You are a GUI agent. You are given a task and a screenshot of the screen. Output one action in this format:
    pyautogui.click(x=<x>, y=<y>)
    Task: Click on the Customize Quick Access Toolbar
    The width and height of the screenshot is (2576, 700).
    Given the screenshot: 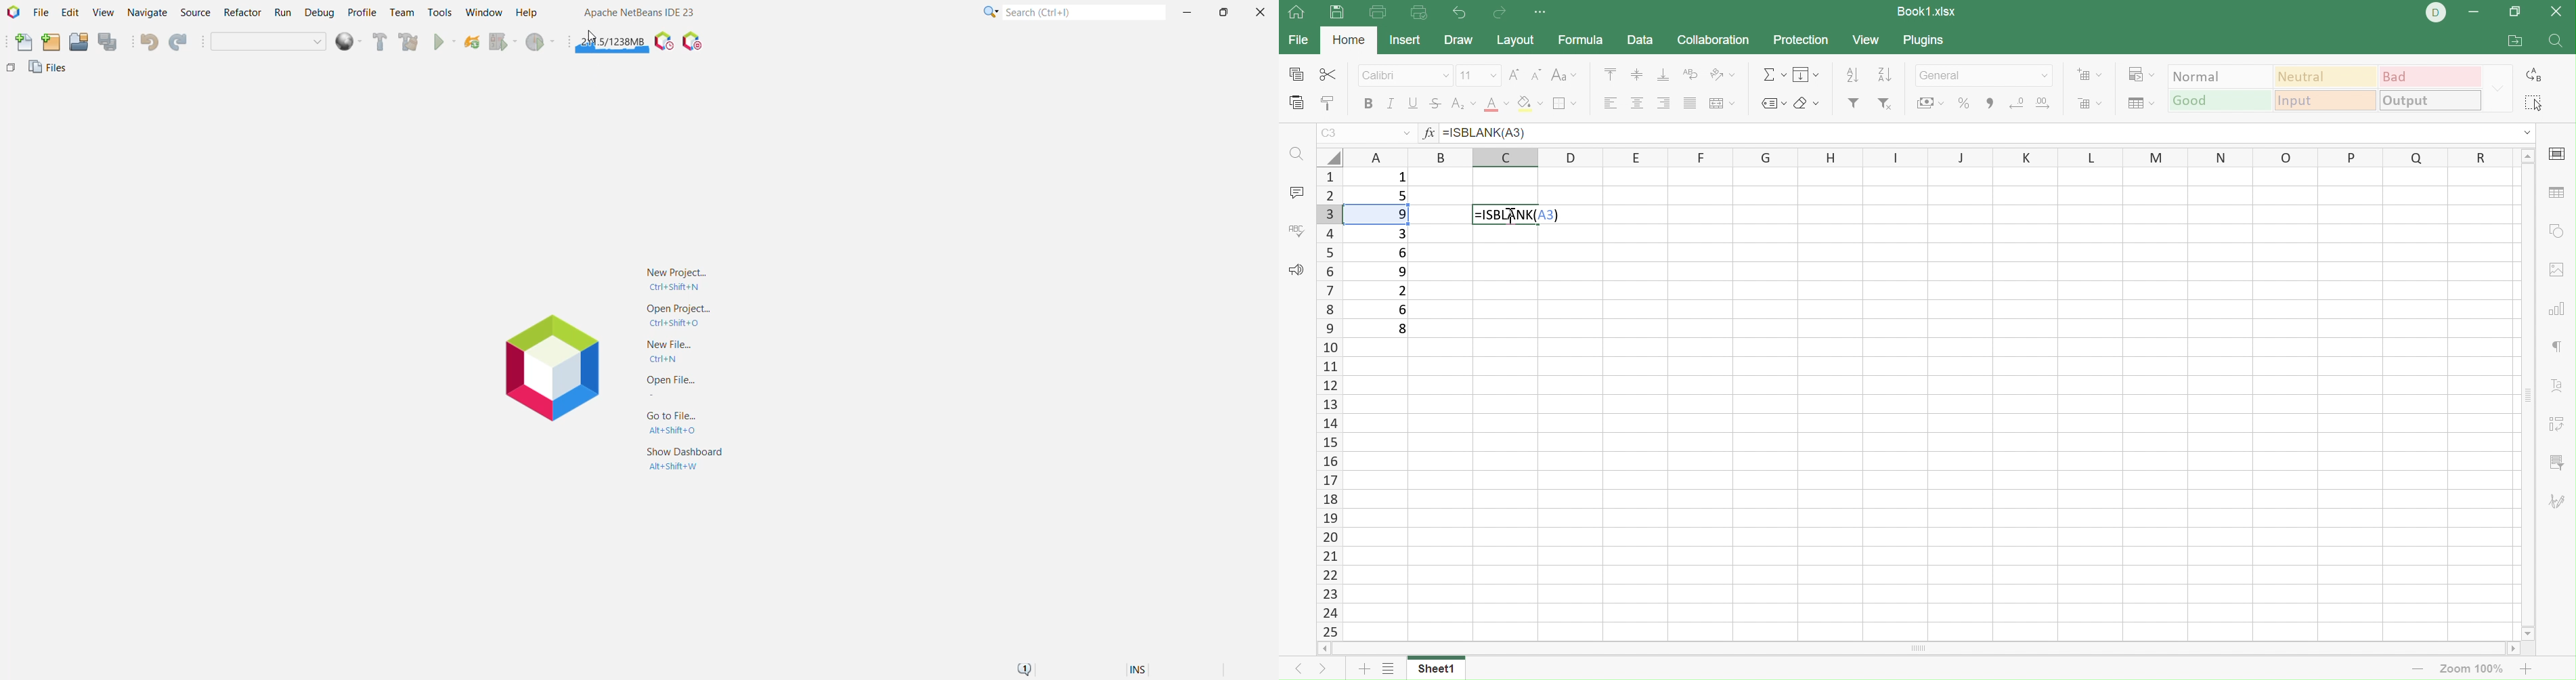 What is the action you would take?
    pyautogui.click(x=1542, y=14)
    